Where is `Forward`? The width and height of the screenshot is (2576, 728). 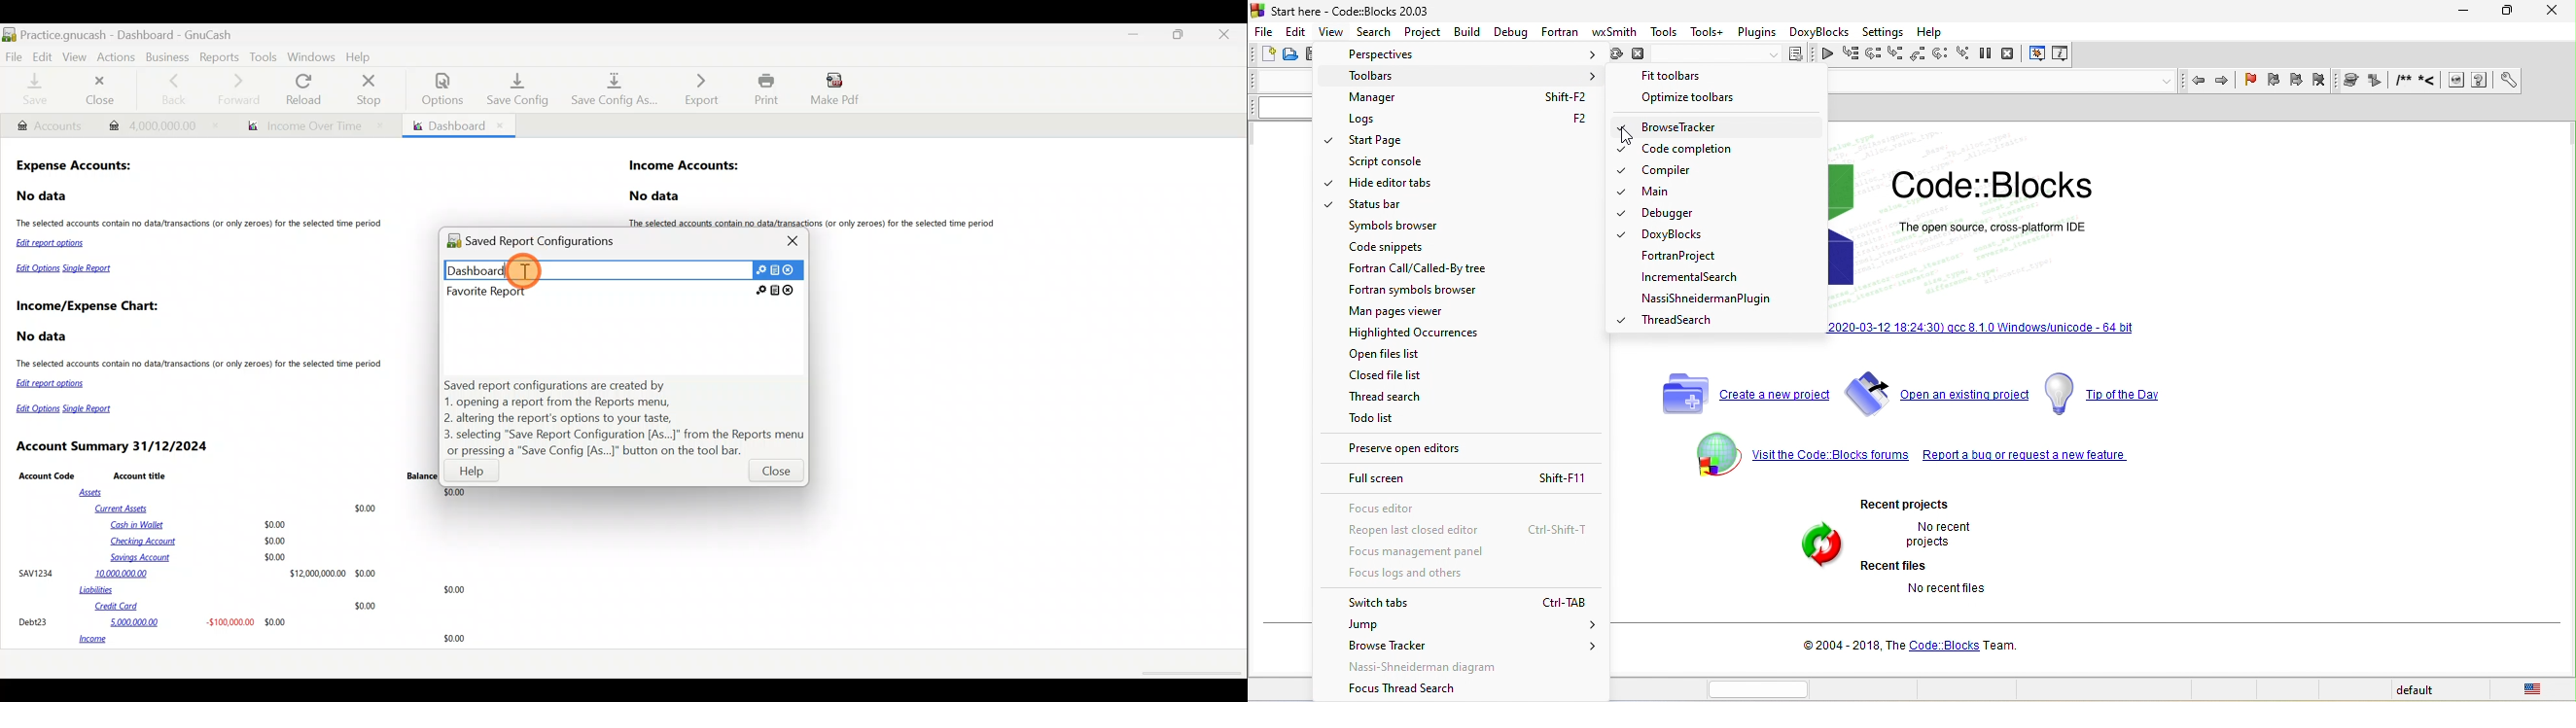 Forward is located at coordinates (244, 89).